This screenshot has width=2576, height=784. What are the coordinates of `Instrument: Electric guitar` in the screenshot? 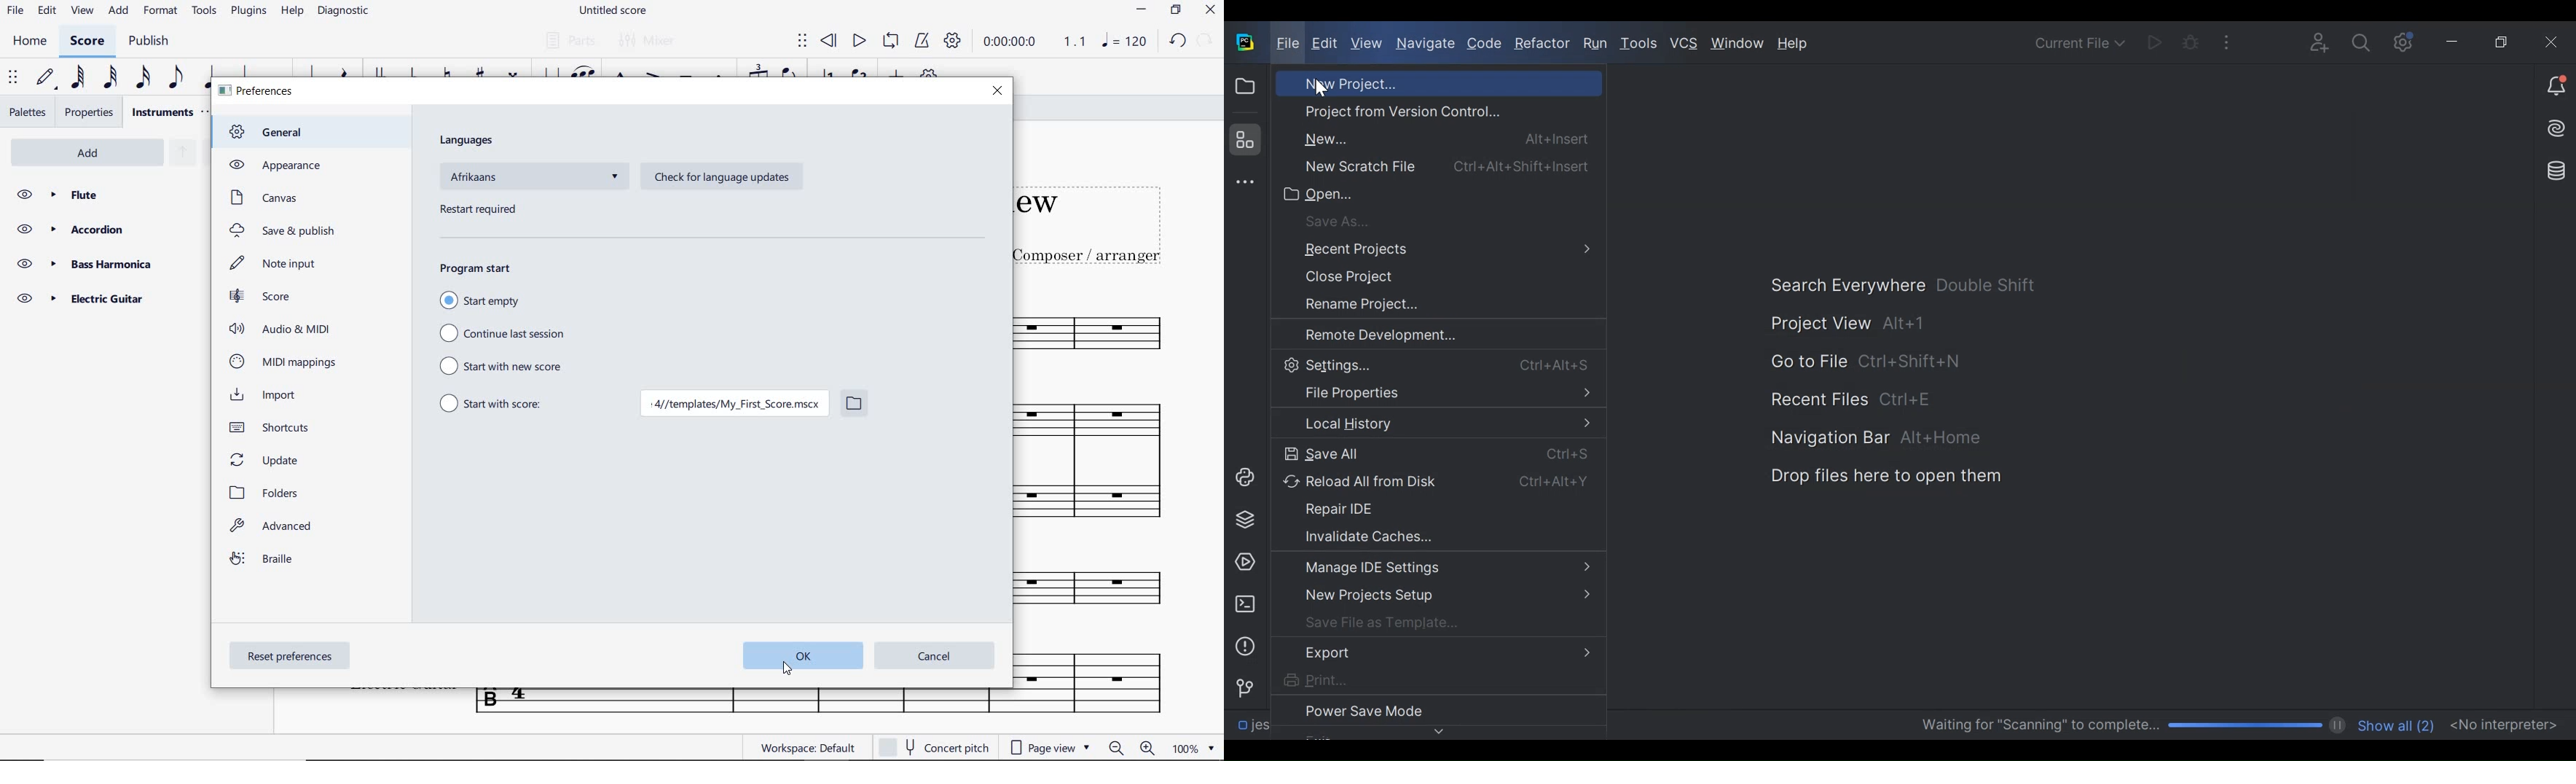 It's located at (739, 703).